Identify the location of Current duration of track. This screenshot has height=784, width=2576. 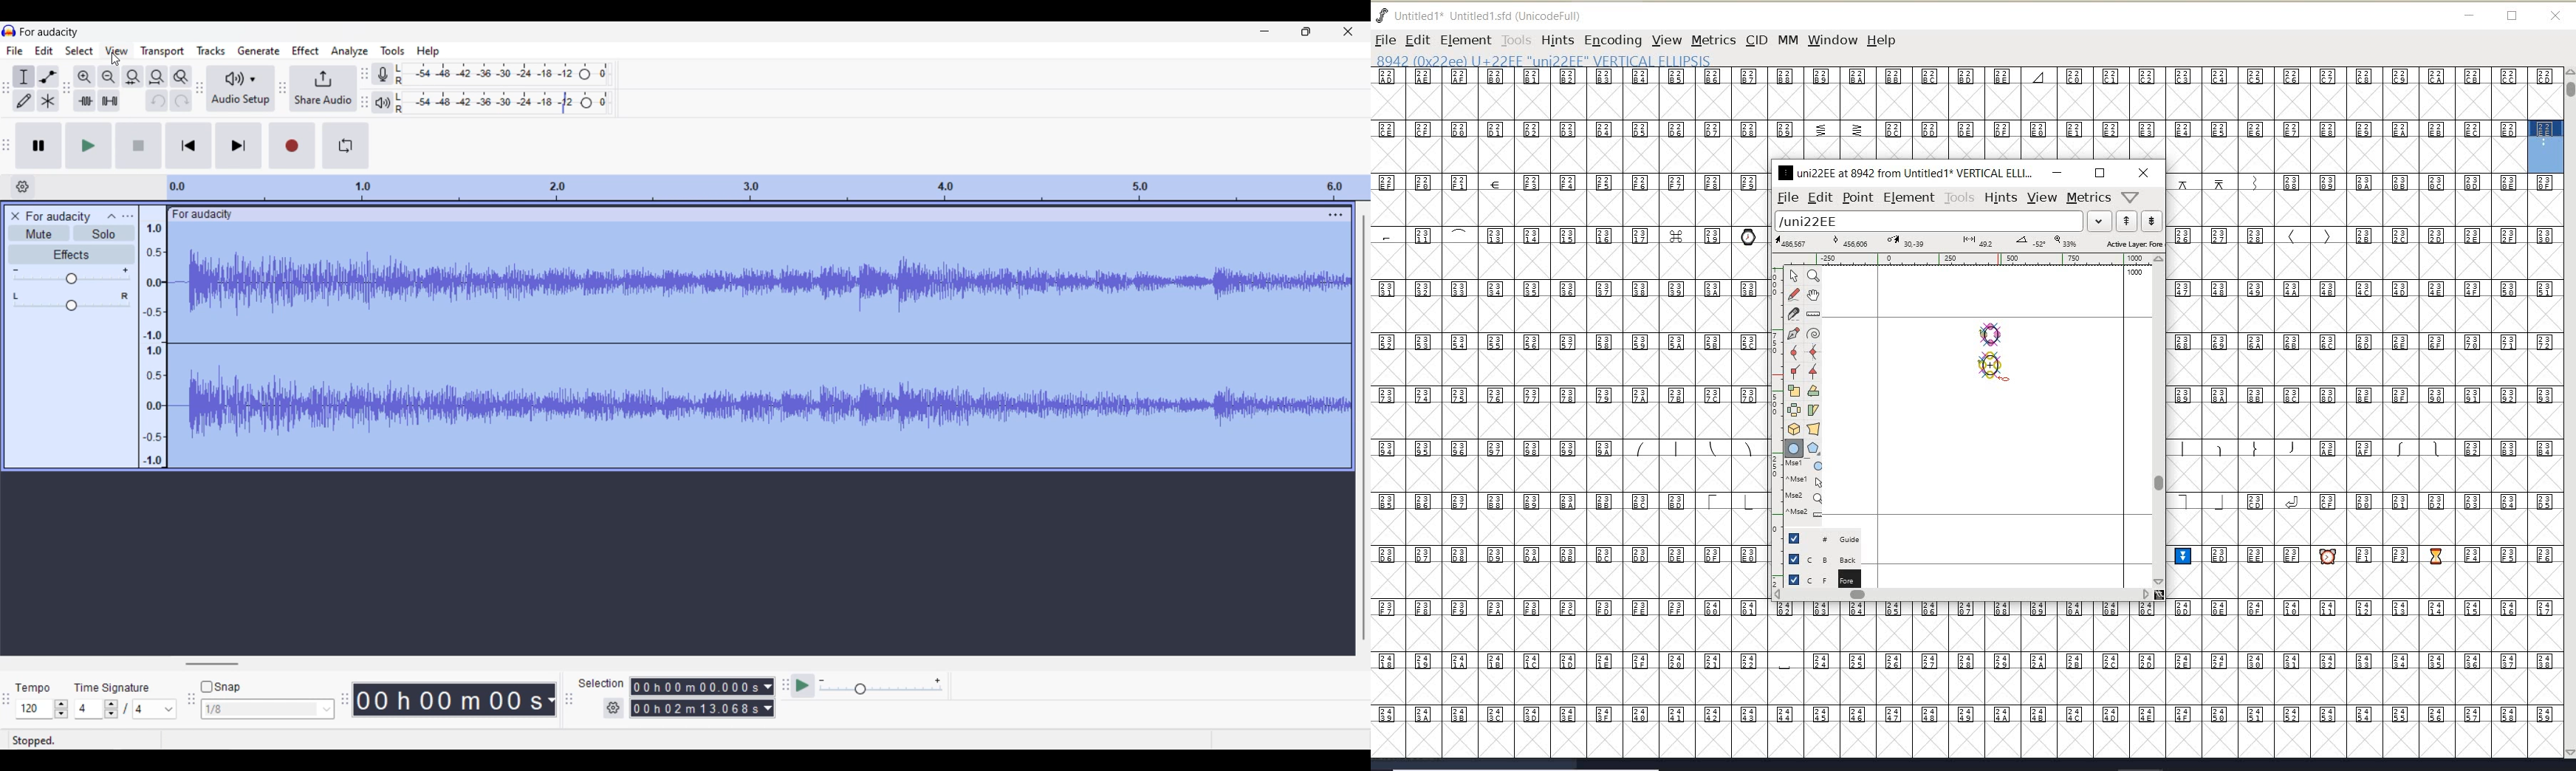
(449, 700).